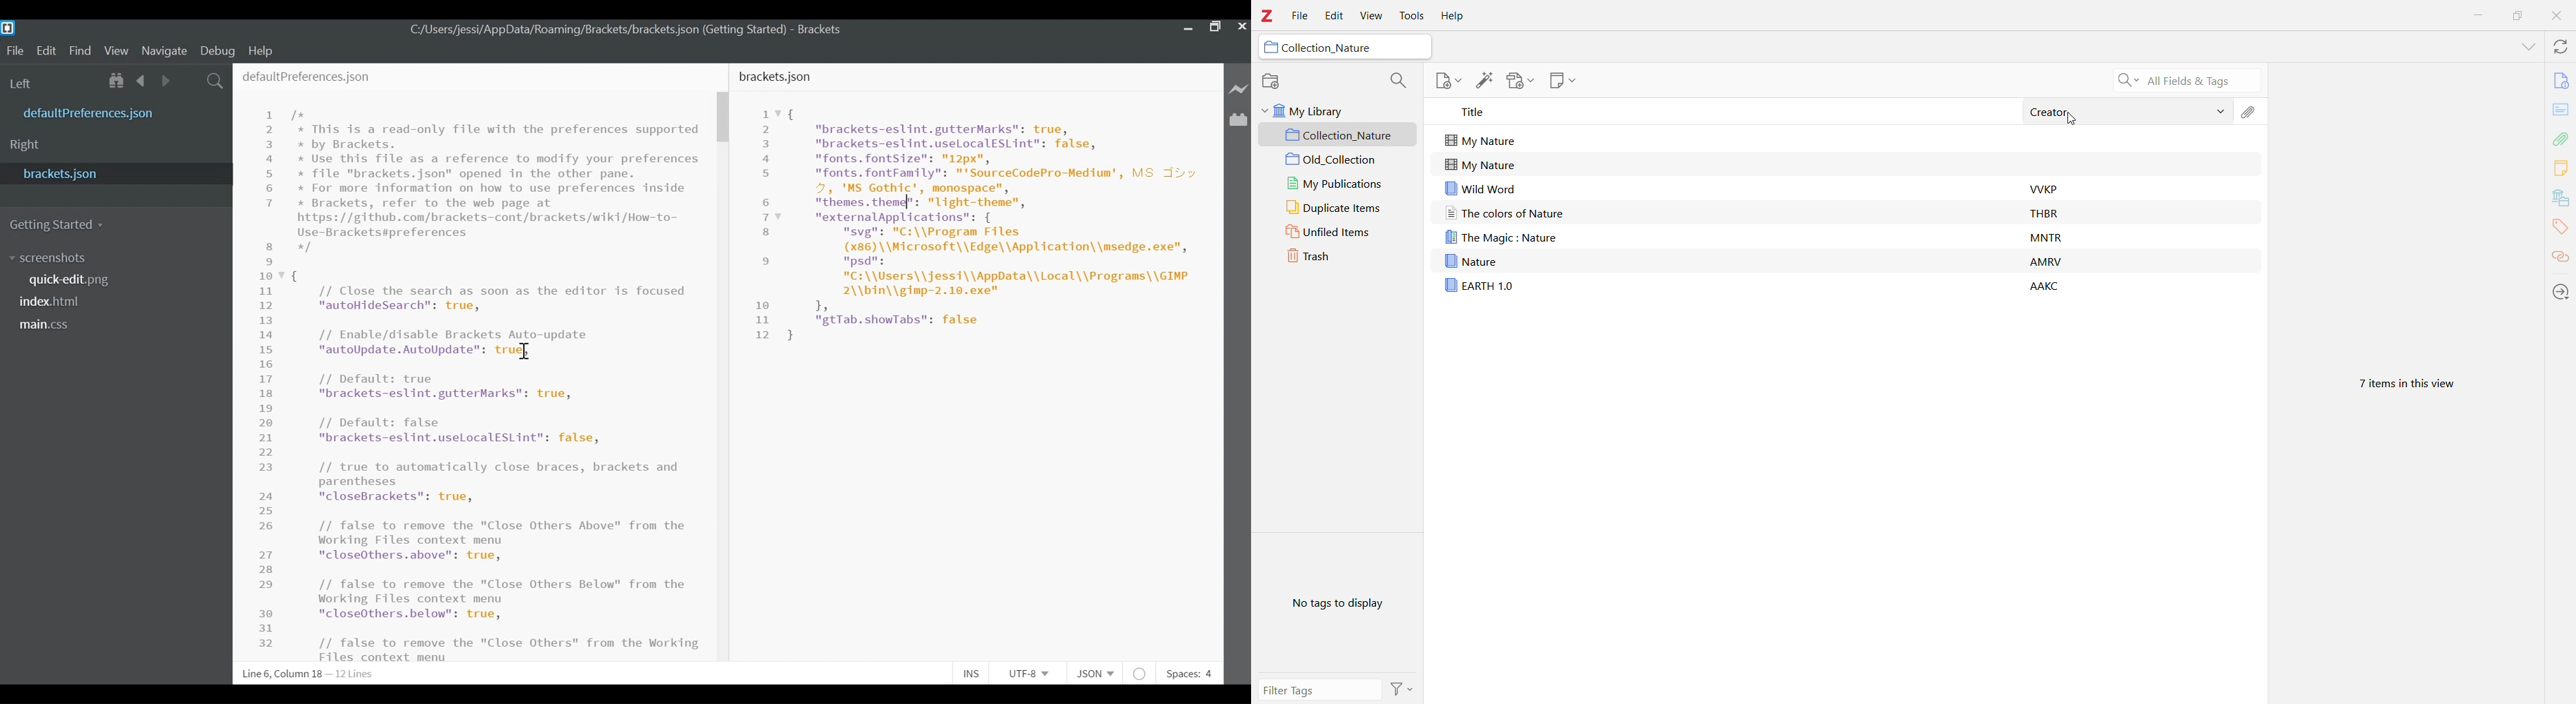  I want to click on No lintel available for JSON, so click(1141, 673).